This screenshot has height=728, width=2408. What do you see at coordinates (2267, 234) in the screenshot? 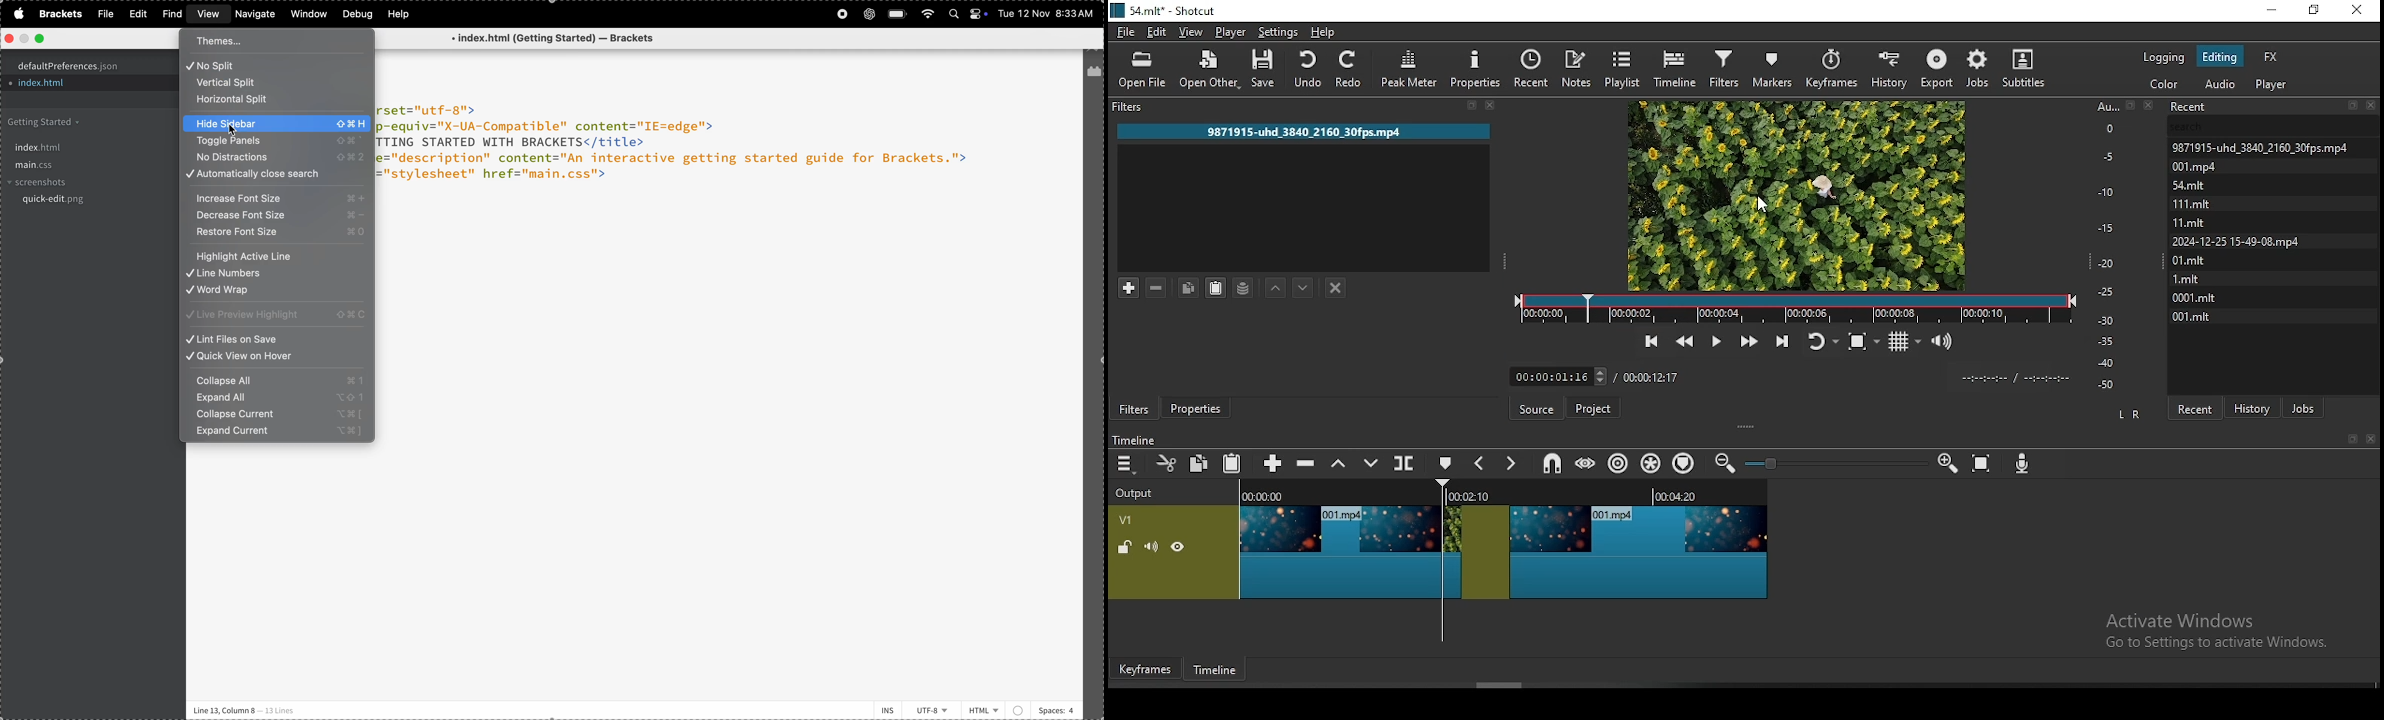
I see `9871915-uhdl 3840_2160_30fps.mp4.
001mp4.
amit
mit
mit
2024-12-25 15-49-08.mpd.
| otmit
mit
000T.mit
o0tmit` at bounding box center [2267, 234].